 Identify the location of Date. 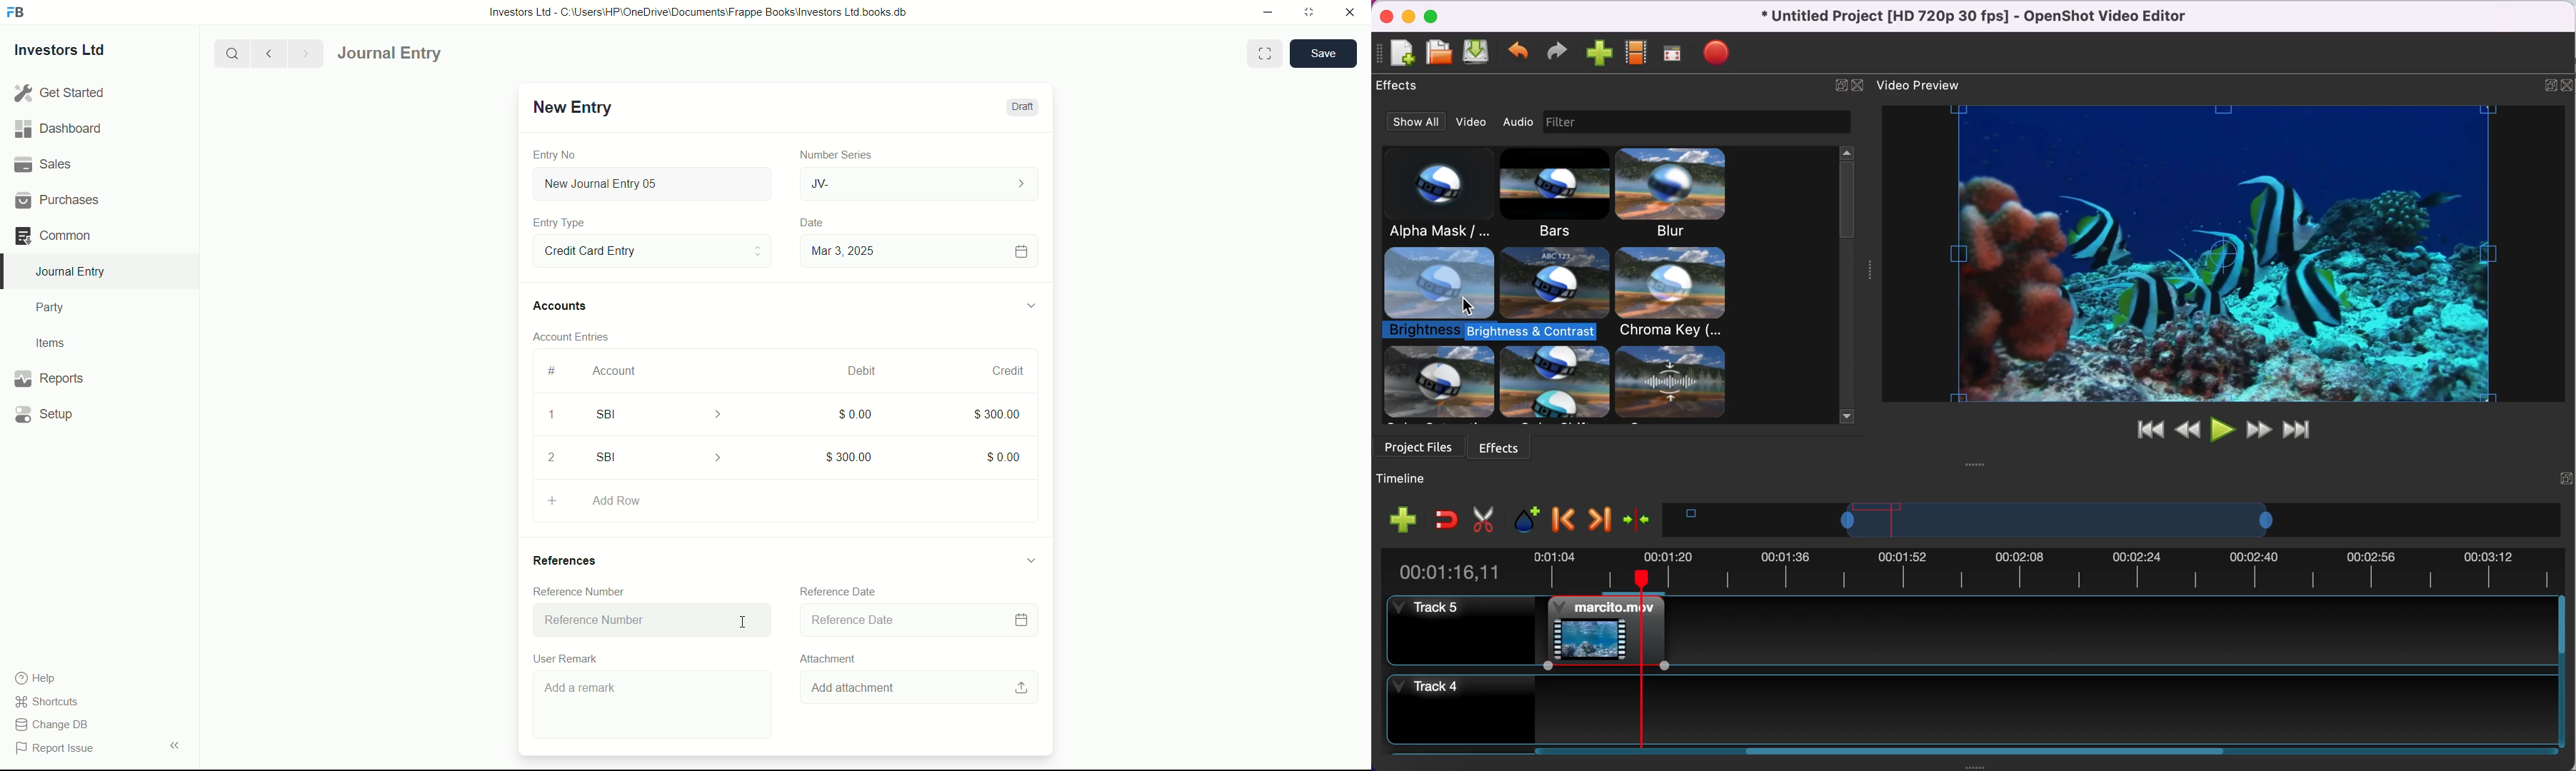
(813, 223).